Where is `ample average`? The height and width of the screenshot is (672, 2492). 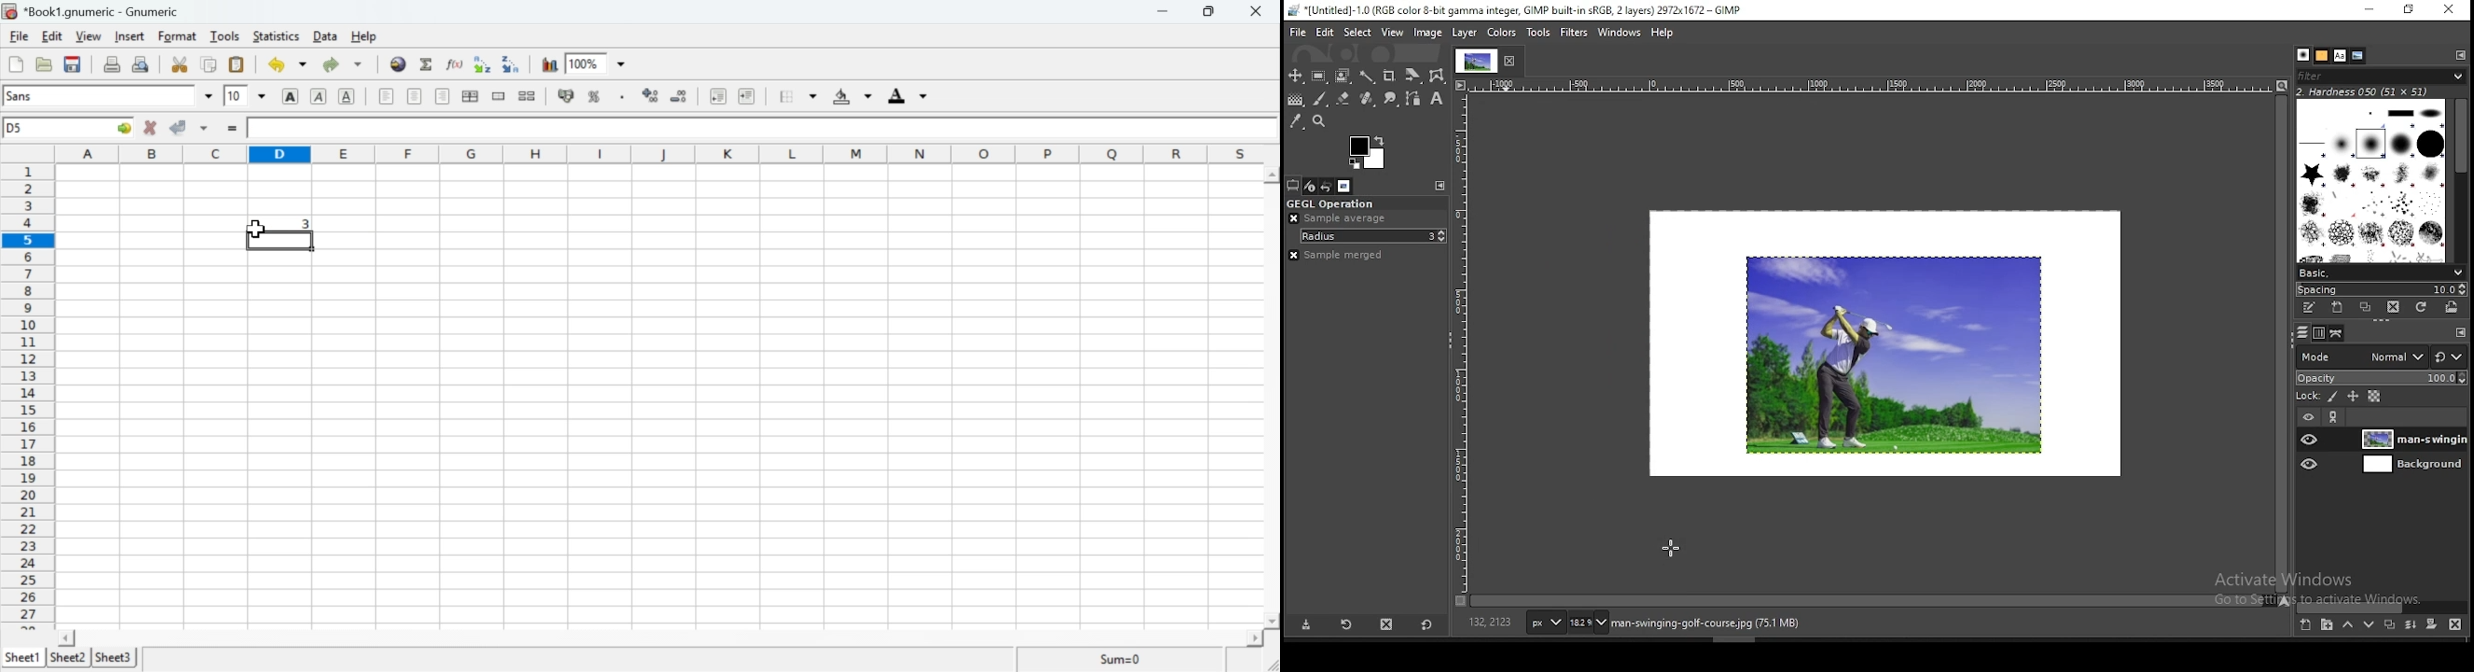
ample average is located at coordinates (1339, 217).